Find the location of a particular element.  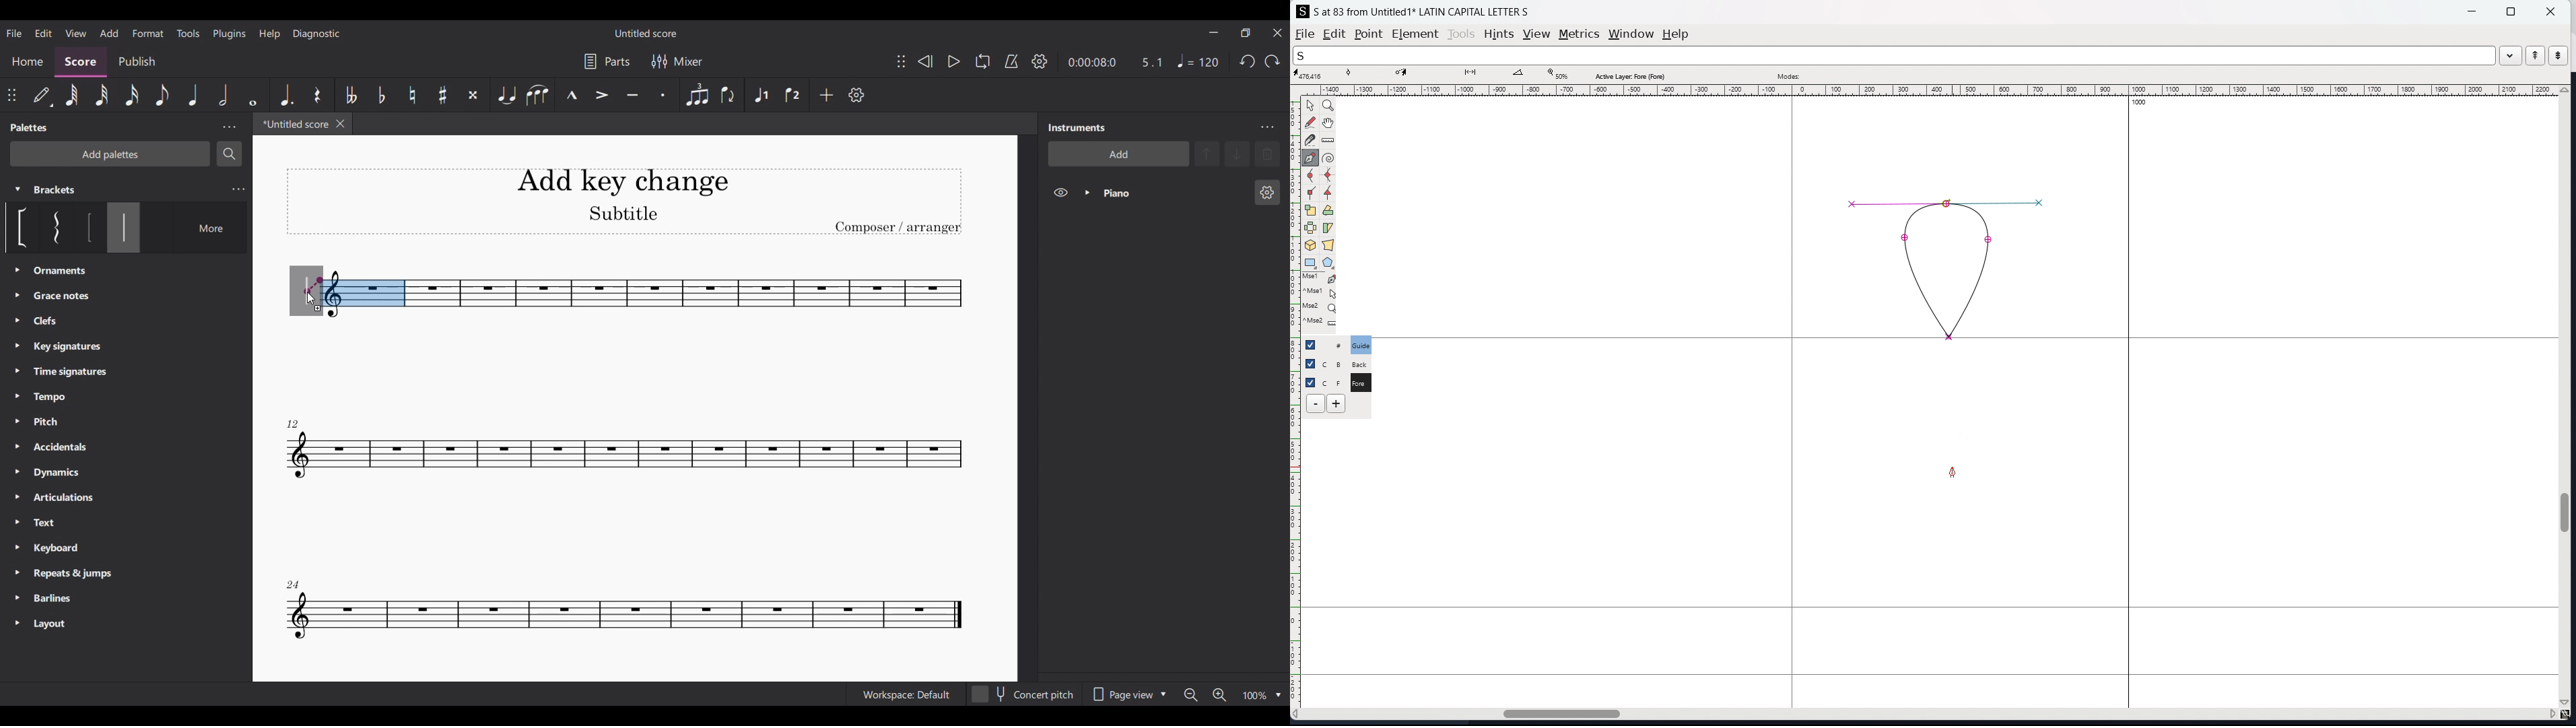

file is located at coordinates (1305, 34).